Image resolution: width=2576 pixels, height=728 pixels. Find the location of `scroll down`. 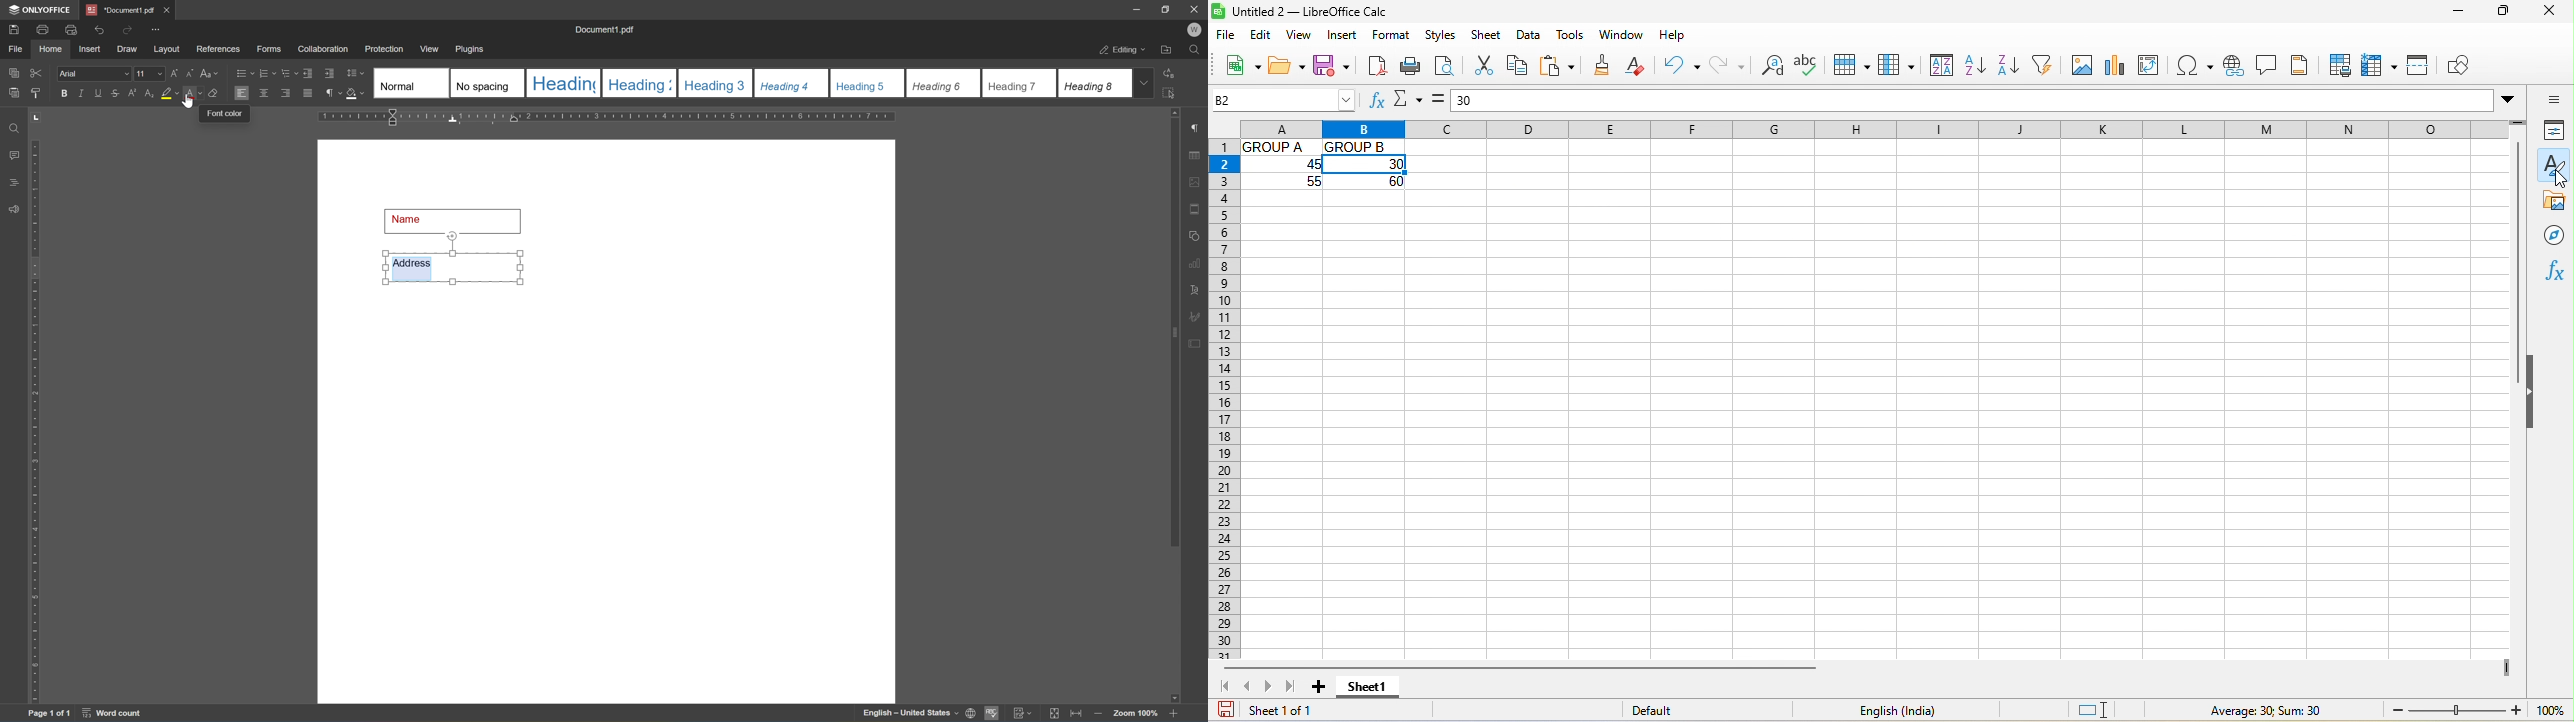

scroll down is located at coordinates (1170, 695).